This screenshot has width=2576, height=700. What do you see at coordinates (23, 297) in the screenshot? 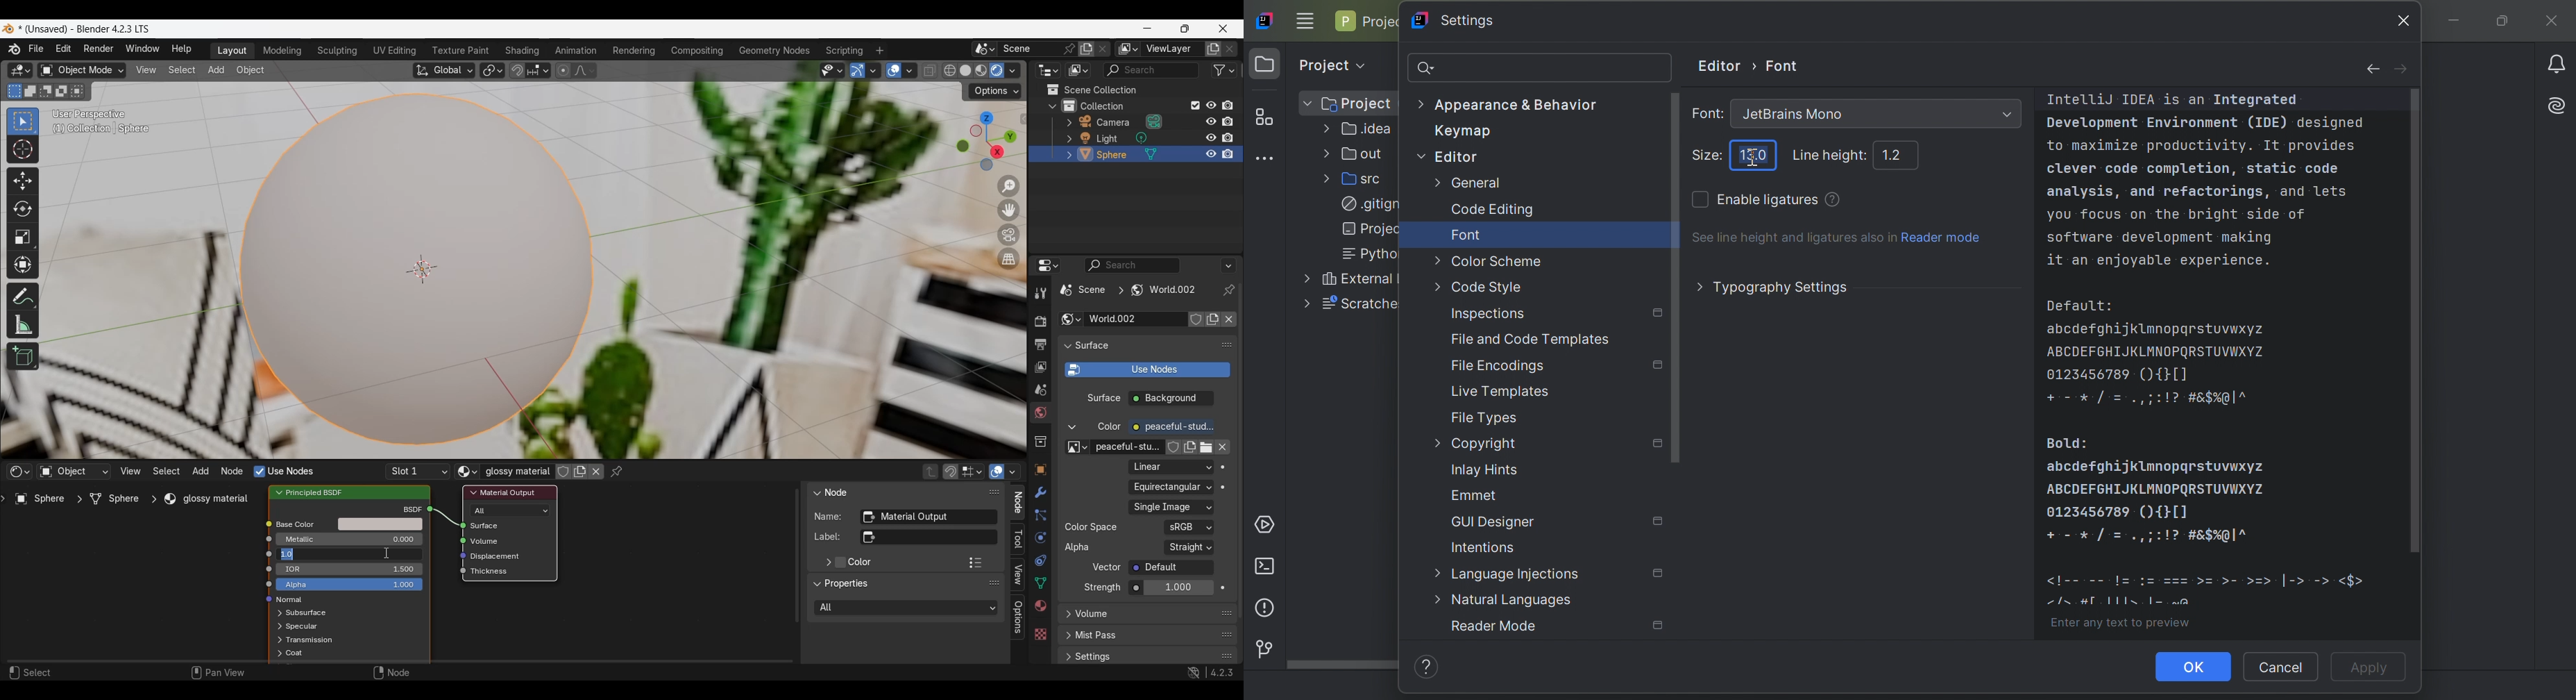
I see `Annotate` at bounding box center [23, 297].